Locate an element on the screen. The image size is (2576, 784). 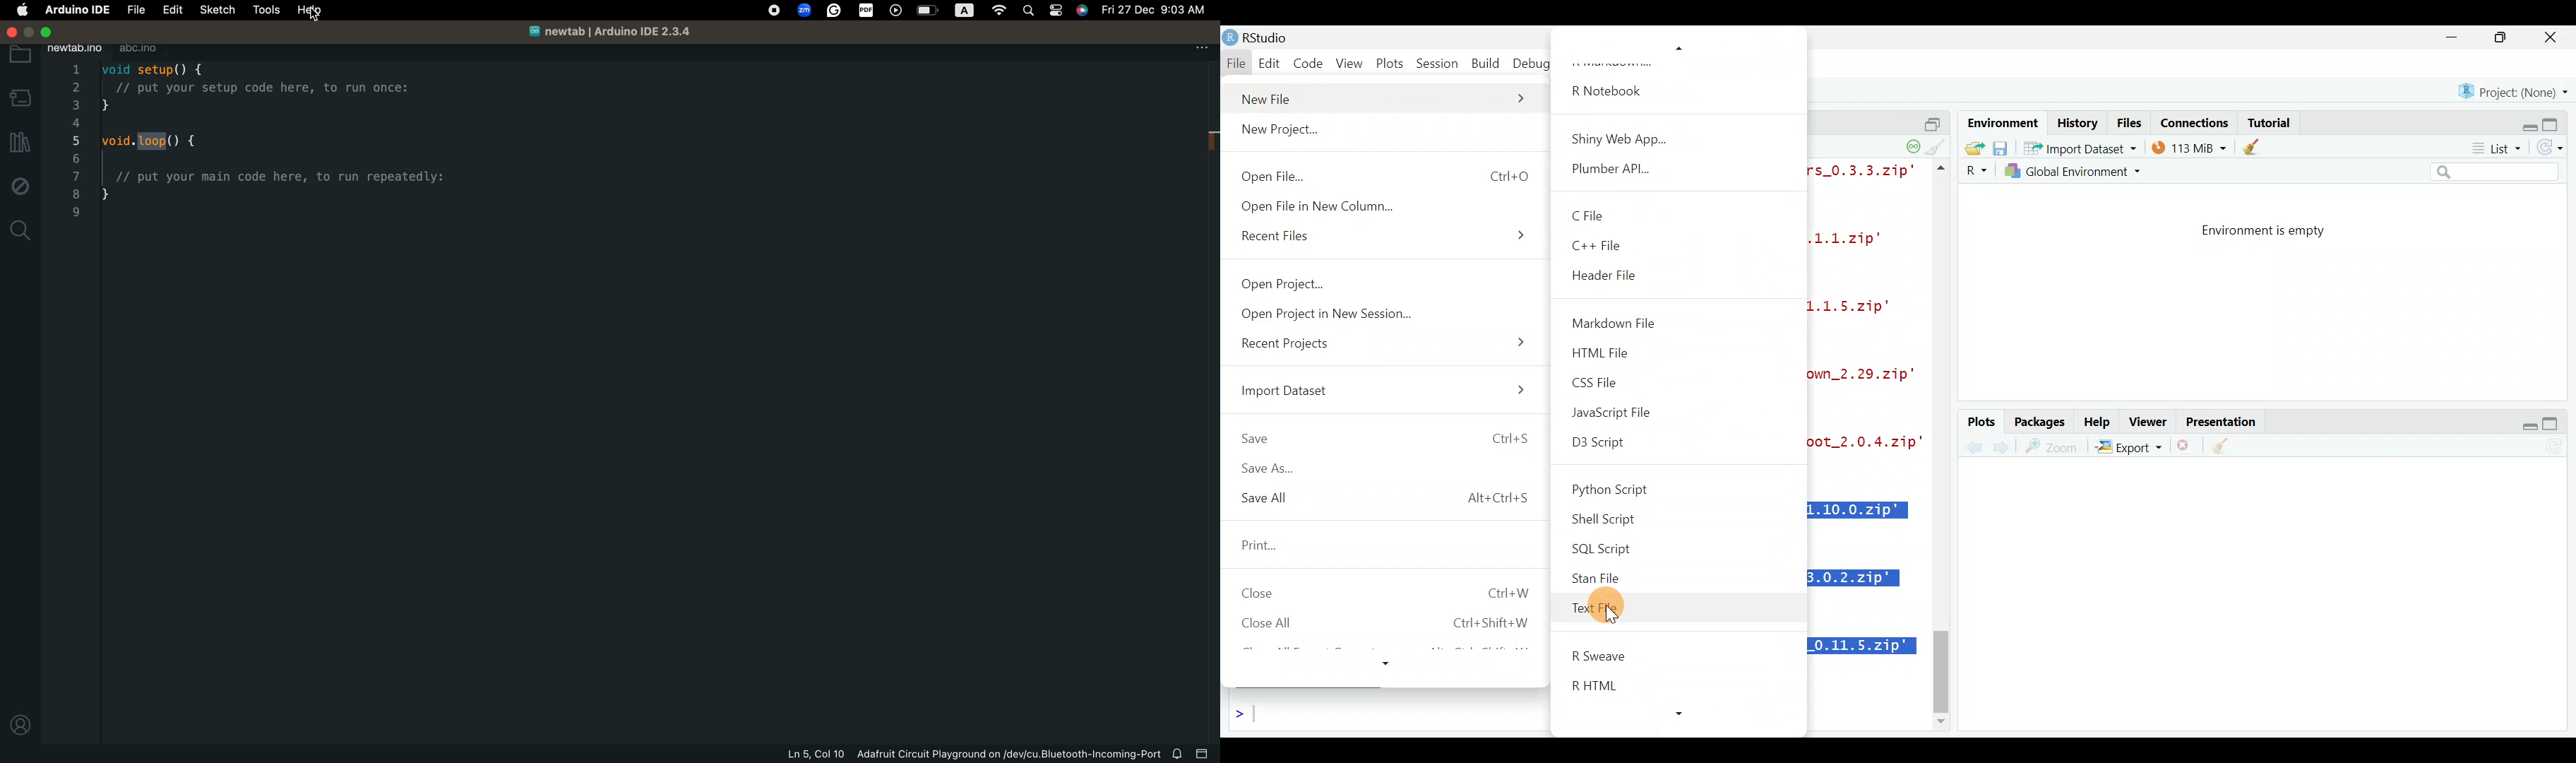
Viewer is located at coordinates (2148, 423).